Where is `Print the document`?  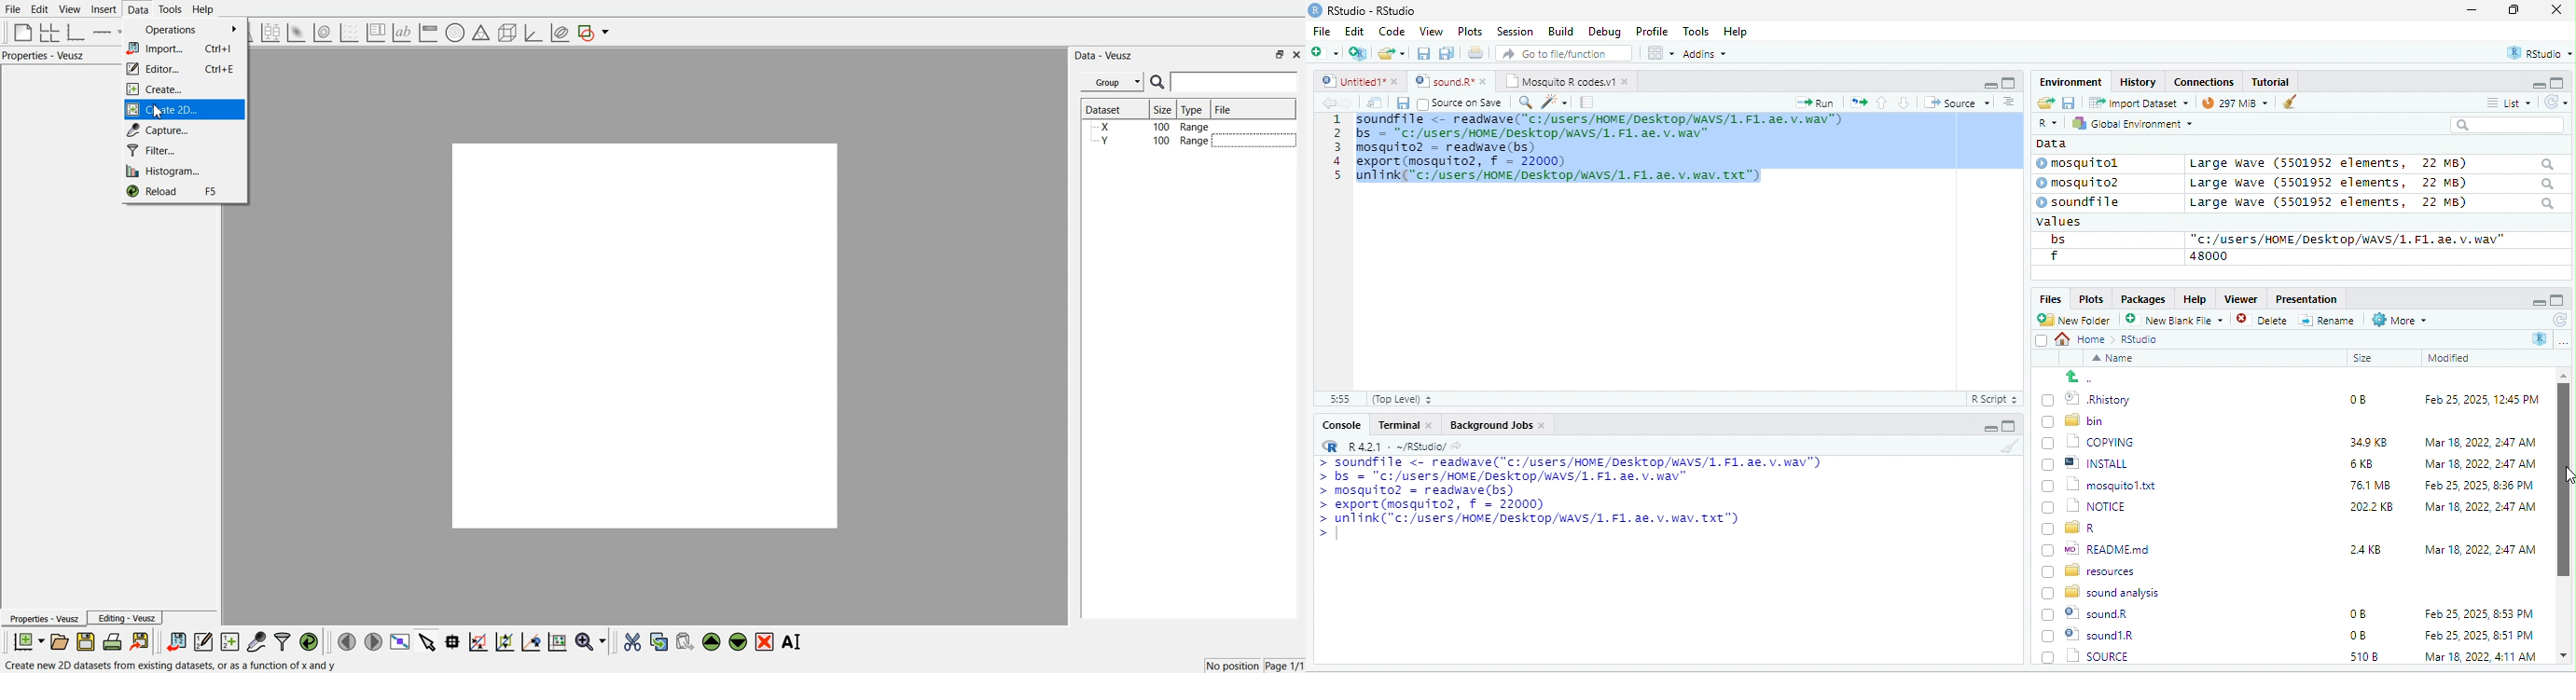
Print the document is located at coordinates (112, 641).